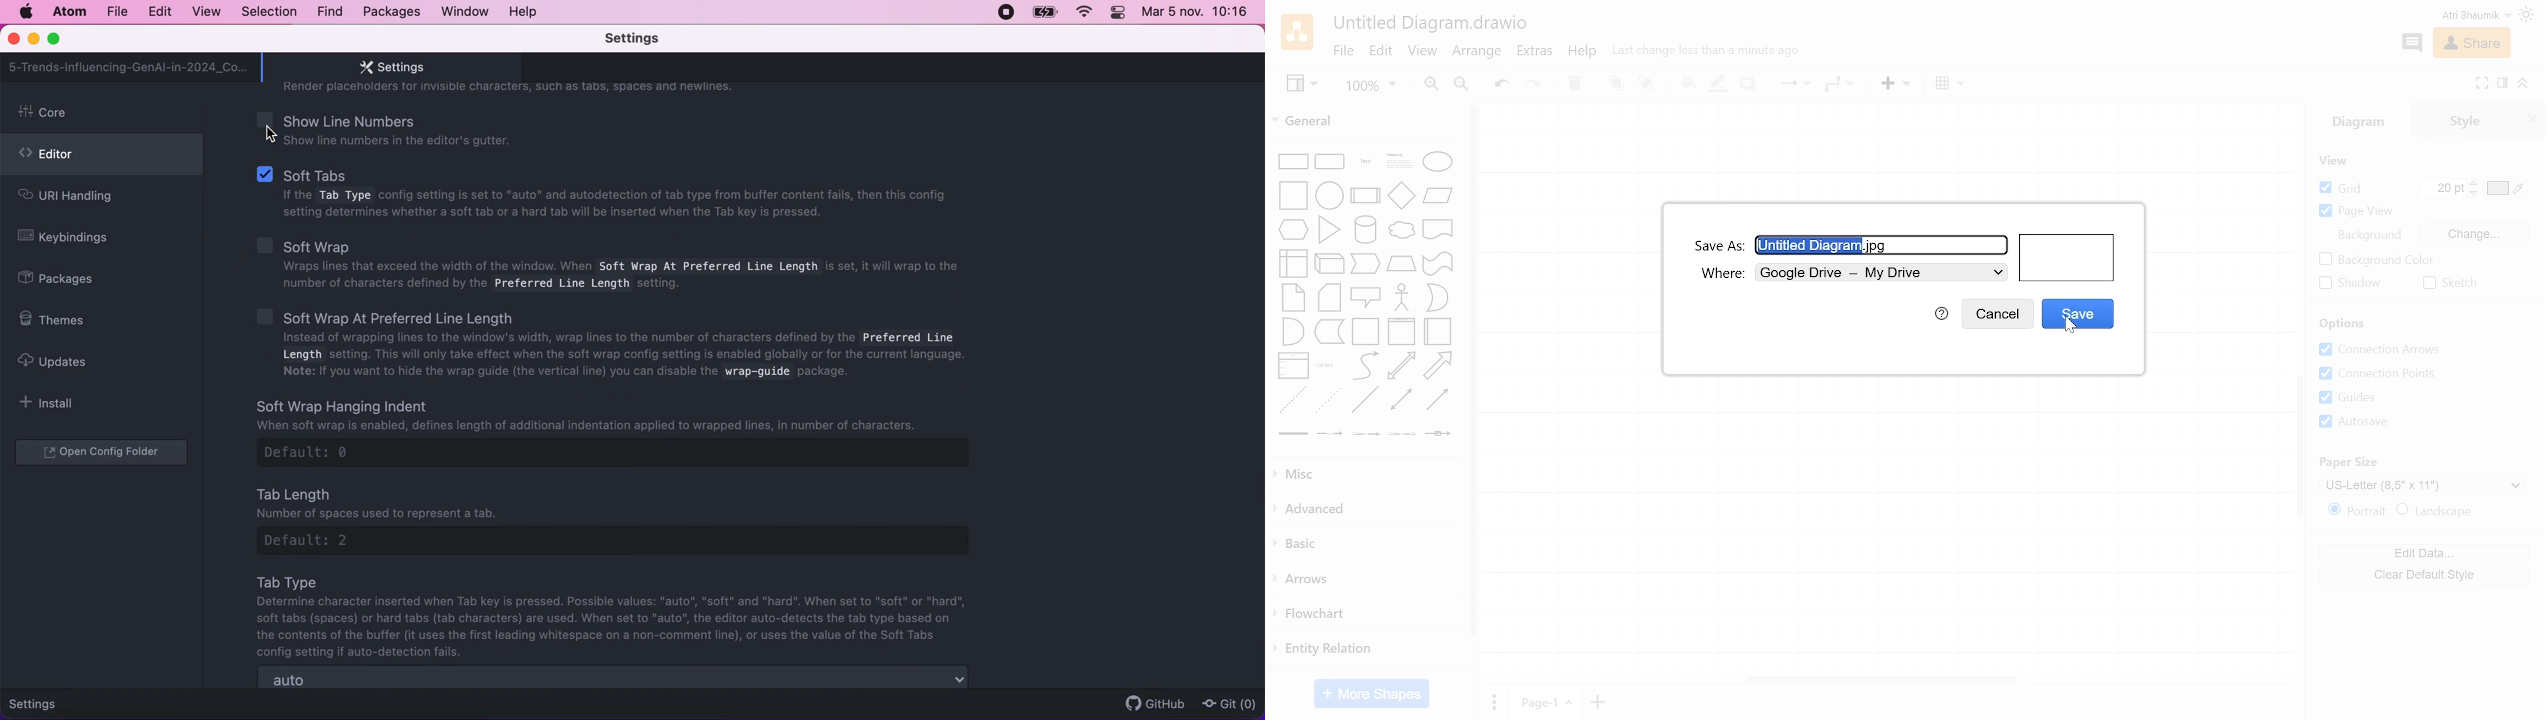  What do you see at coordinates (2527, 14) in the screenshot?
I see `Theme` at bounding box center [2527, 14].